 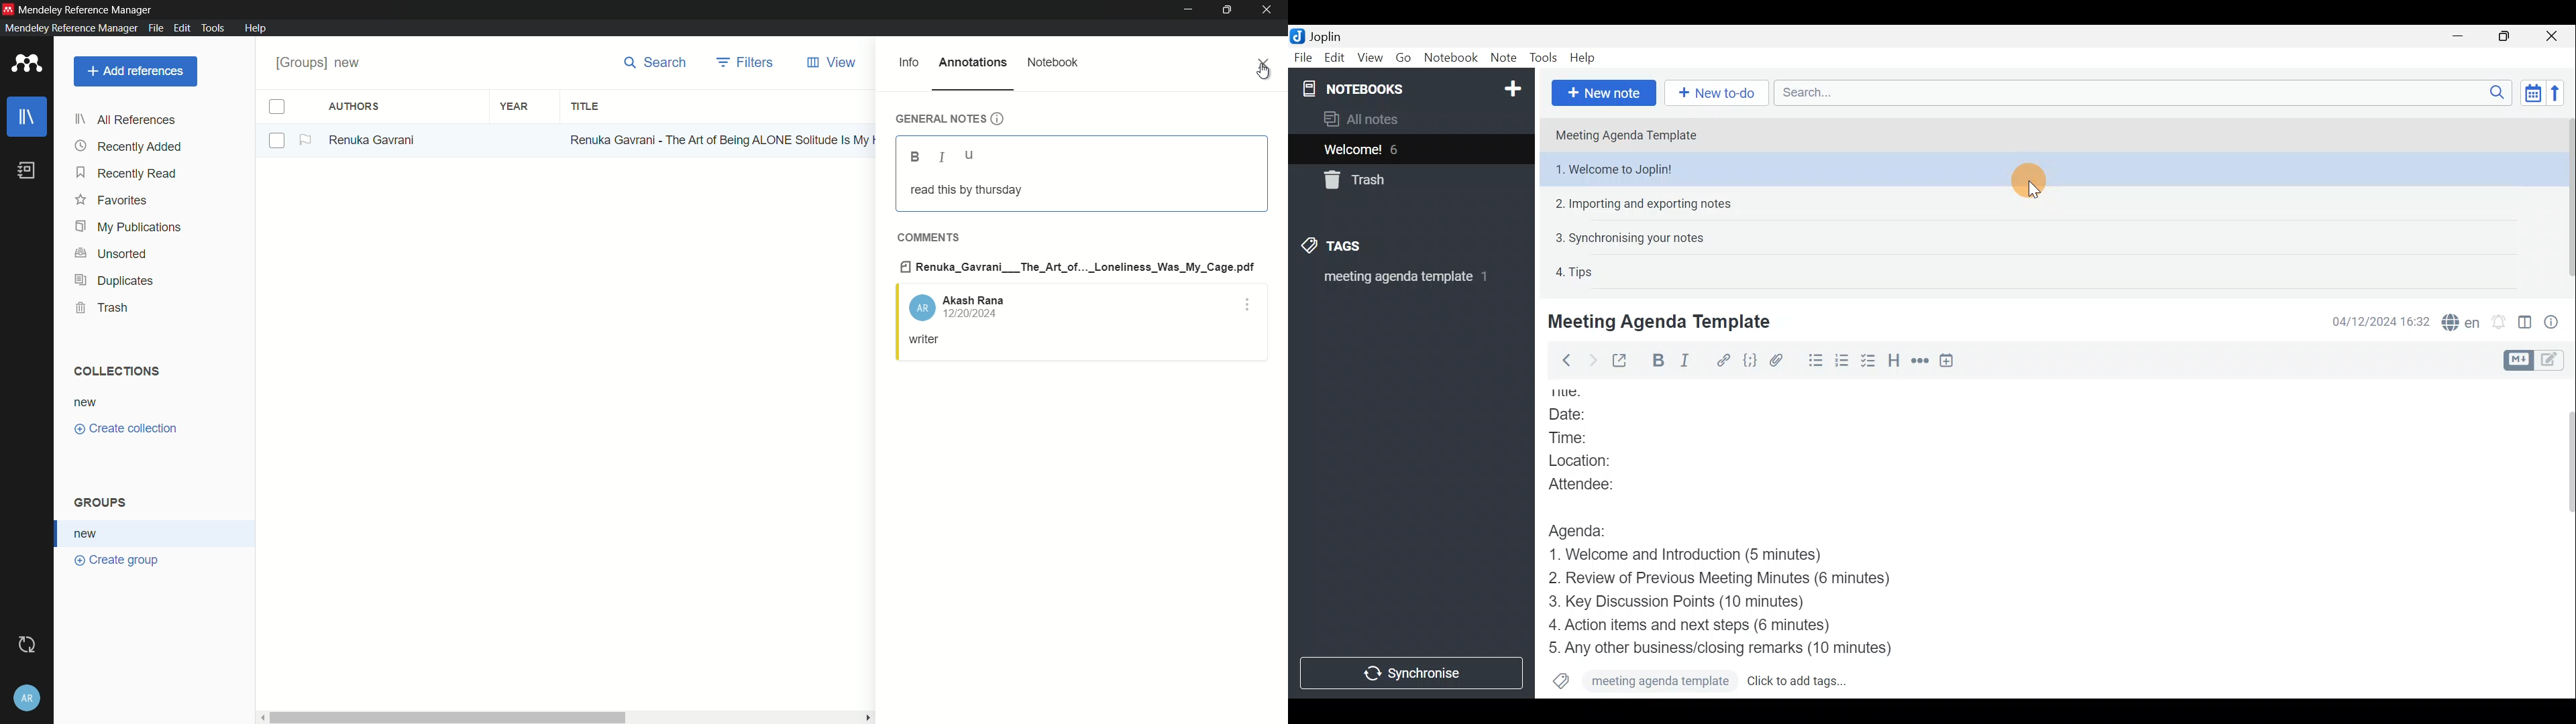 What do you see at coordinates (128, 227) in the screenshot?
I see `my publications` at bounding box center [128, 227].